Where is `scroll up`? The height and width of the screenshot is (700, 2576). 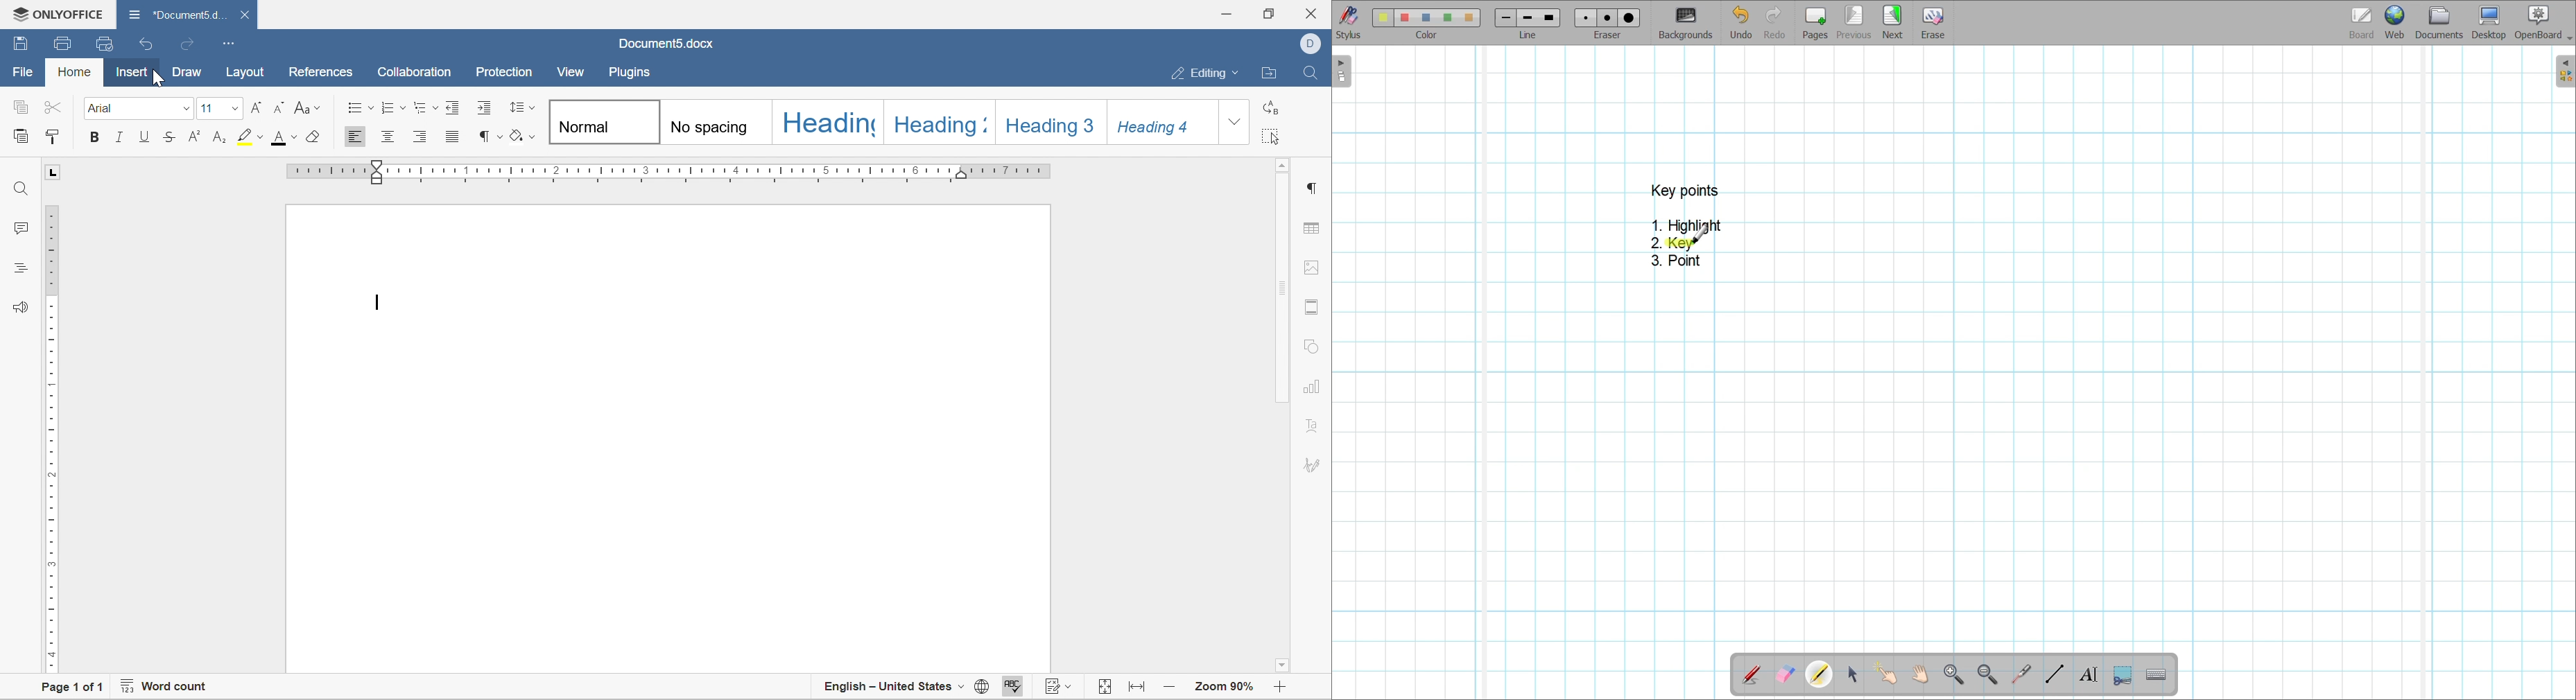 scroll up is located at coordinates (1283, 164).